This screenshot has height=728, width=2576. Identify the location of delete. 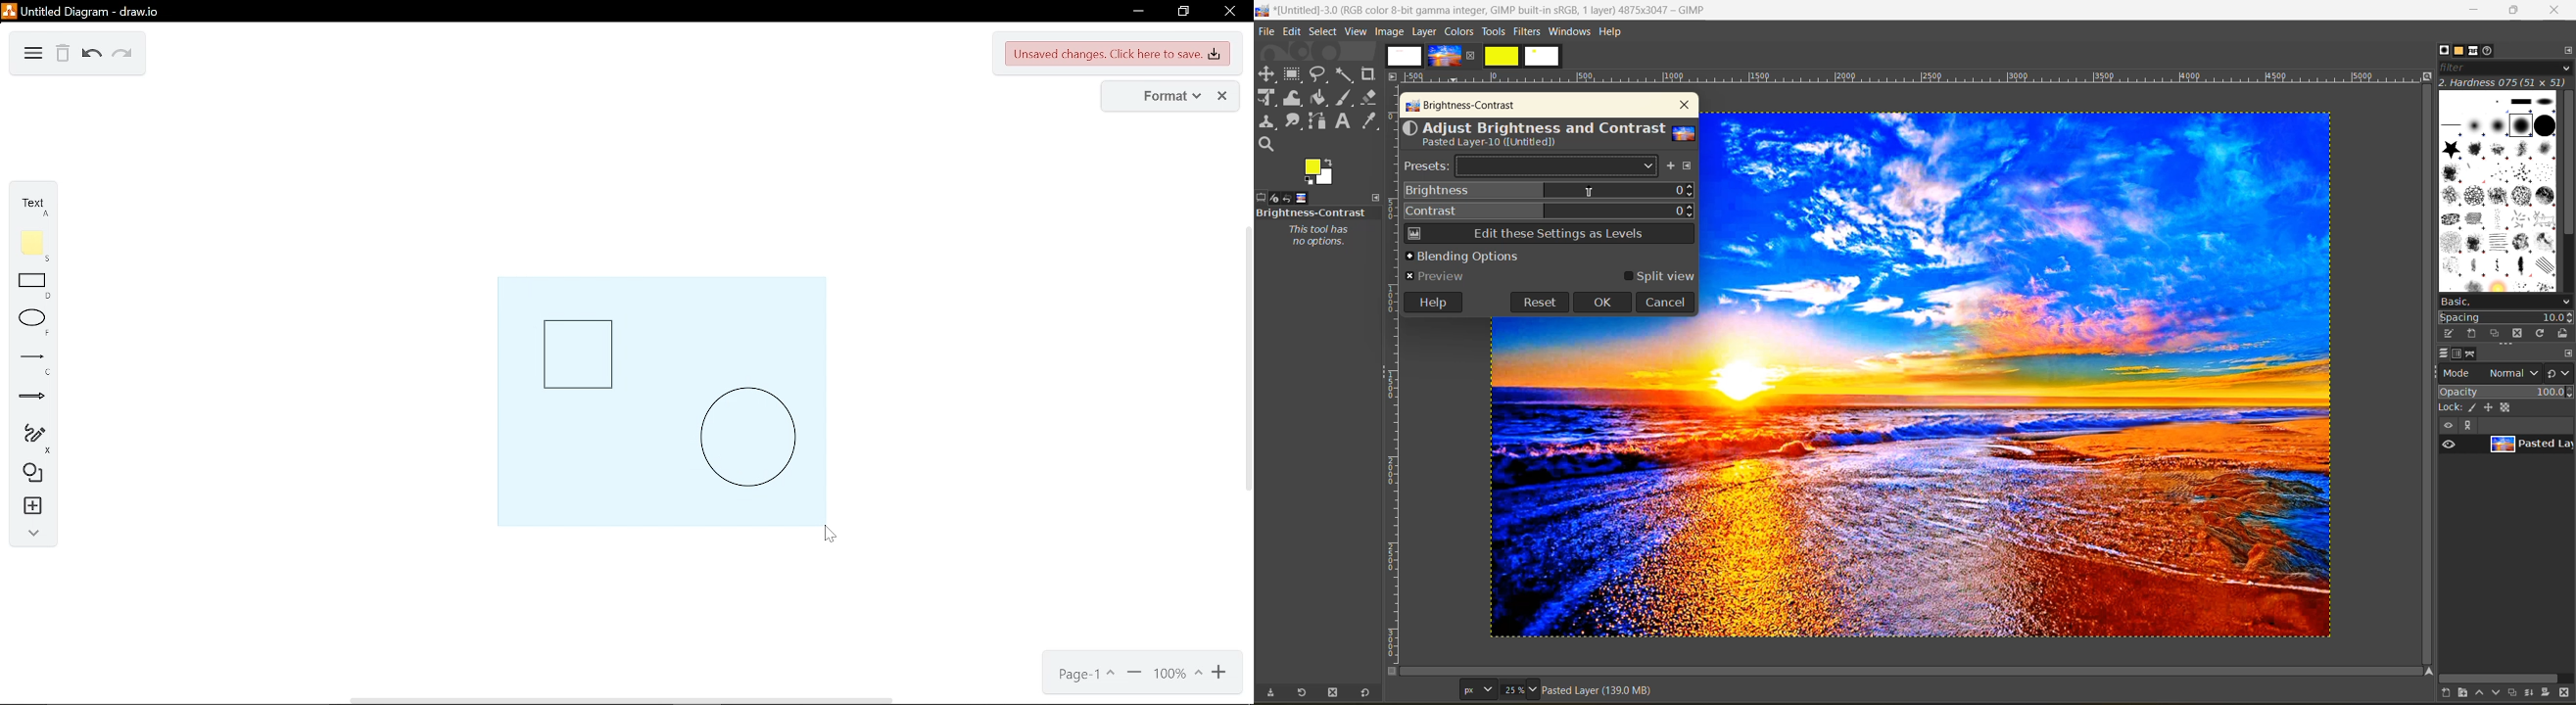
(64, 56).